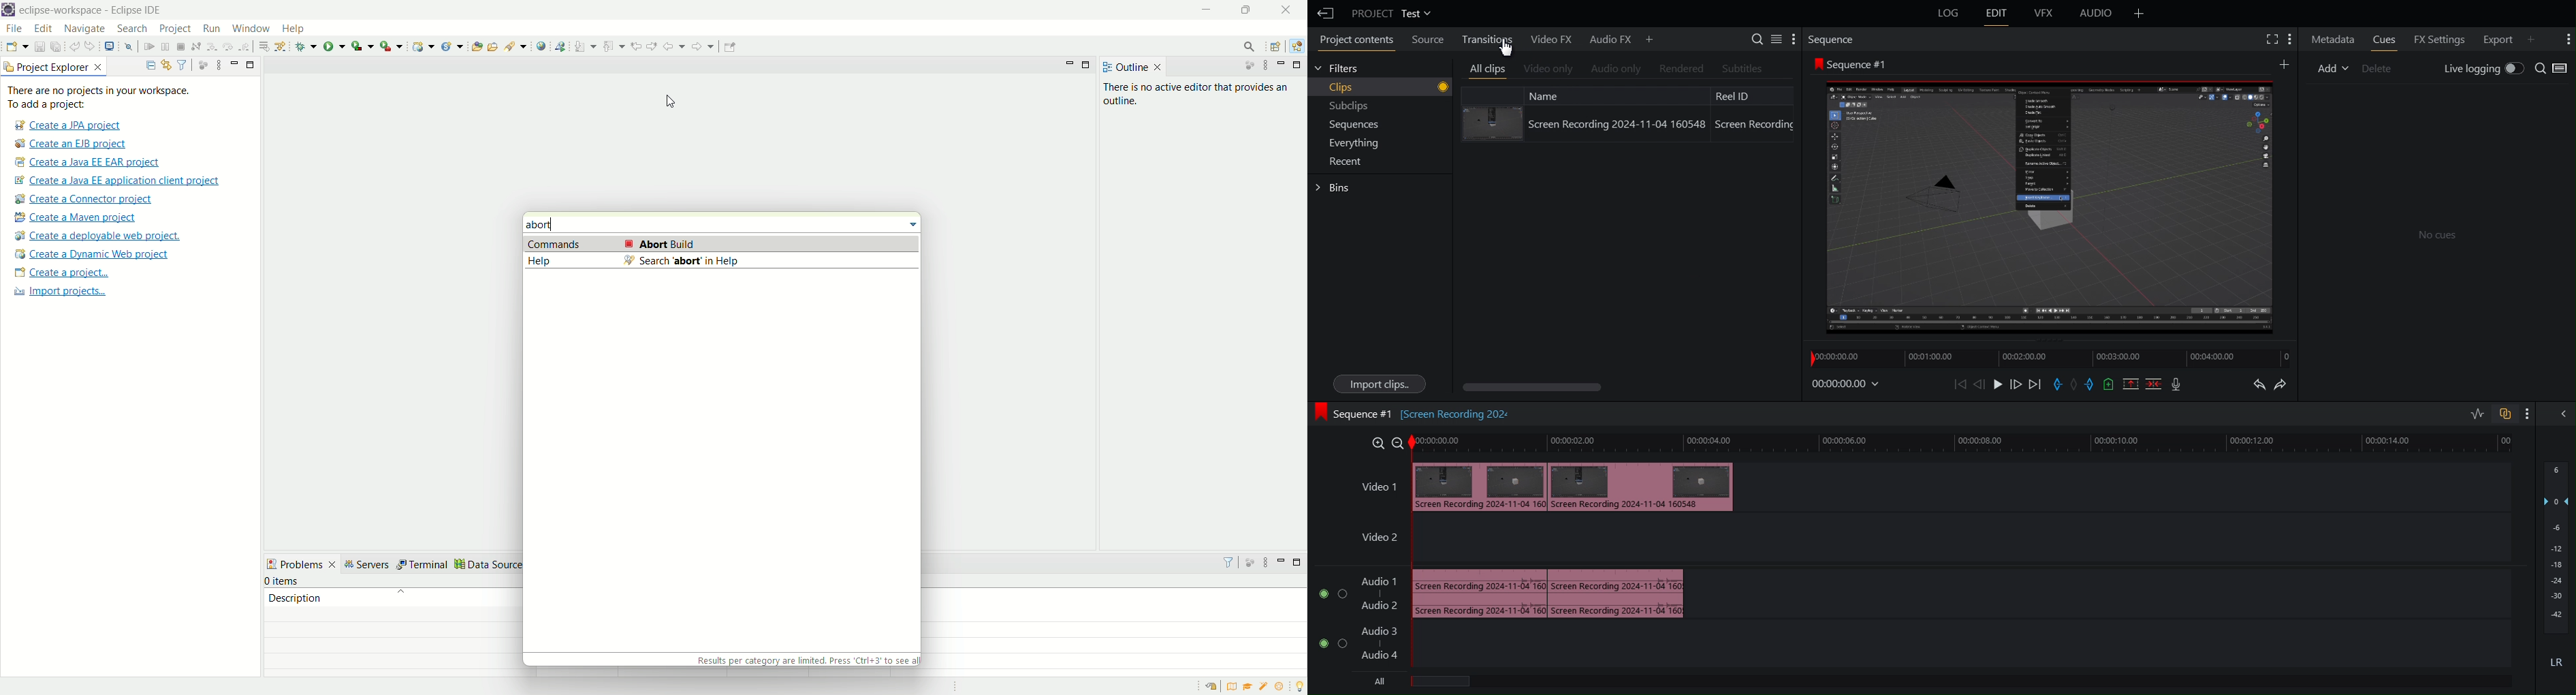 The width and height of the screenshot is (2576, 700). What do you see at coordinates (1299, 686) in the screenshot?
I see `tip of the day` at bounding box center [1299, 686].